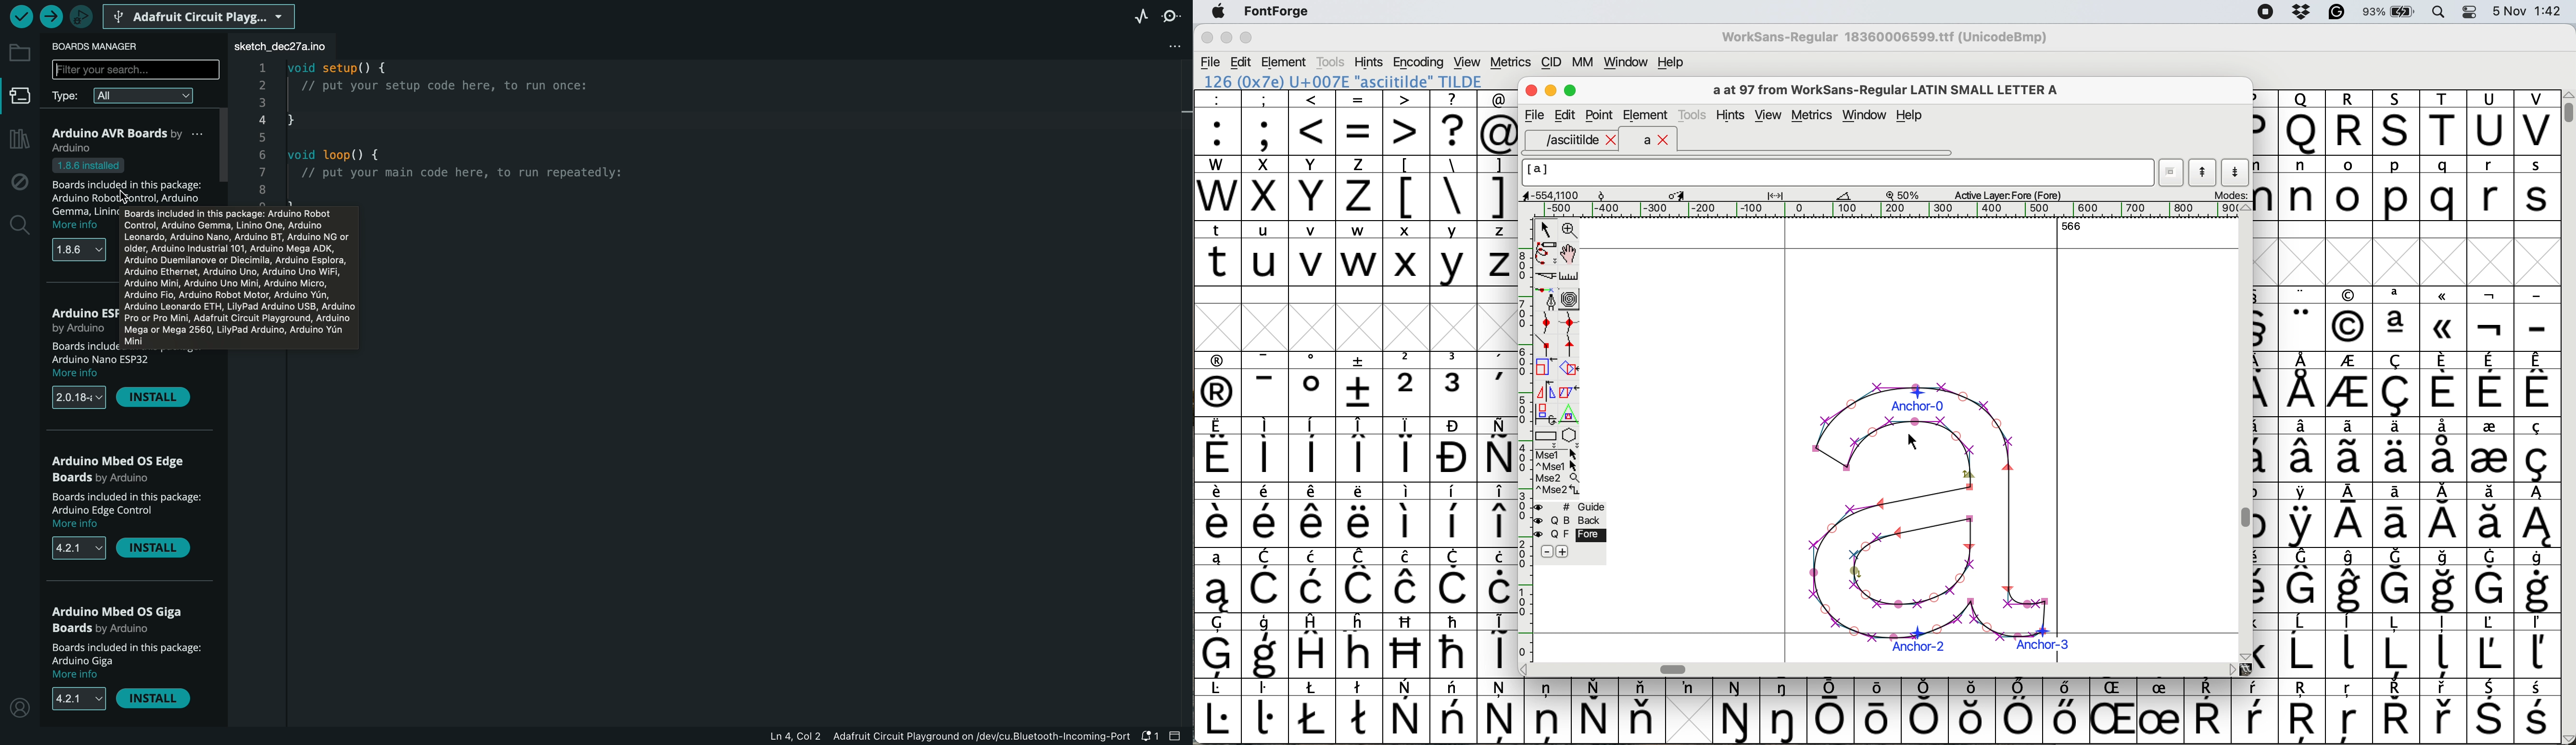 The width and height of the screenshot is (2576, 756). I want to click on current word list, so click(2172, 174).